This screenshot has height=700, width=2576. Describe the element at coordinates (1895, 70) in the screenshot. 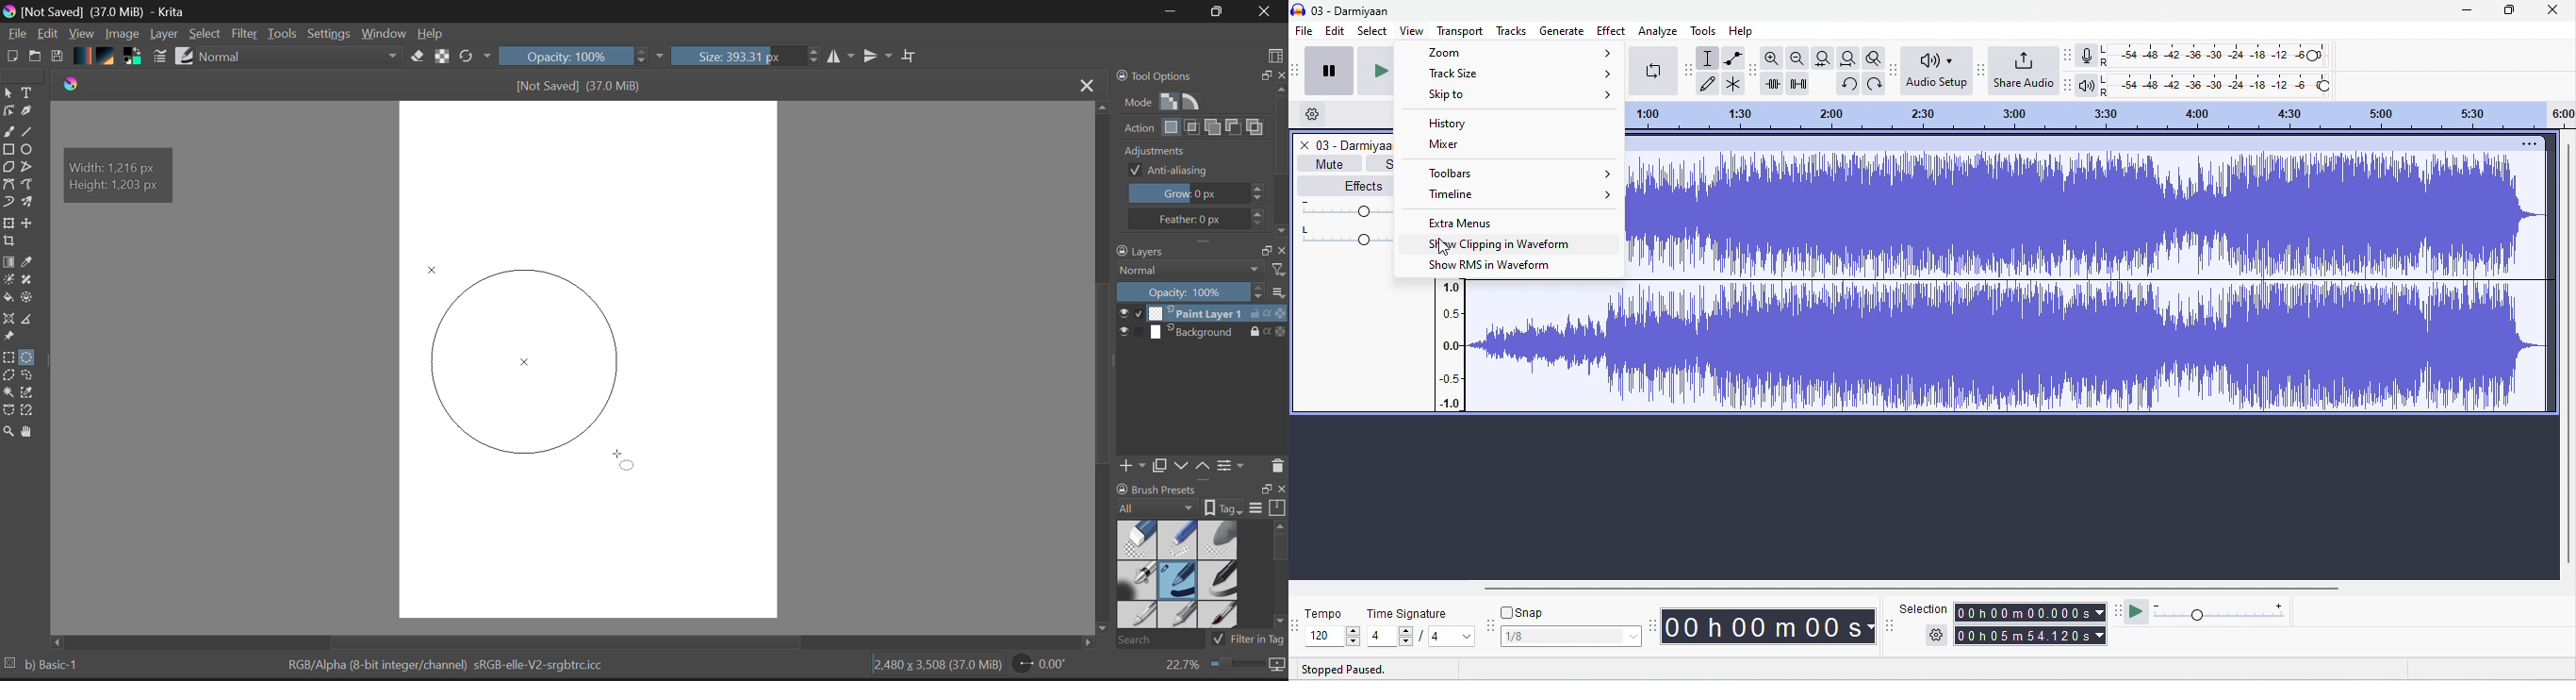

I see `audacity audio set up toolbar` at that location.